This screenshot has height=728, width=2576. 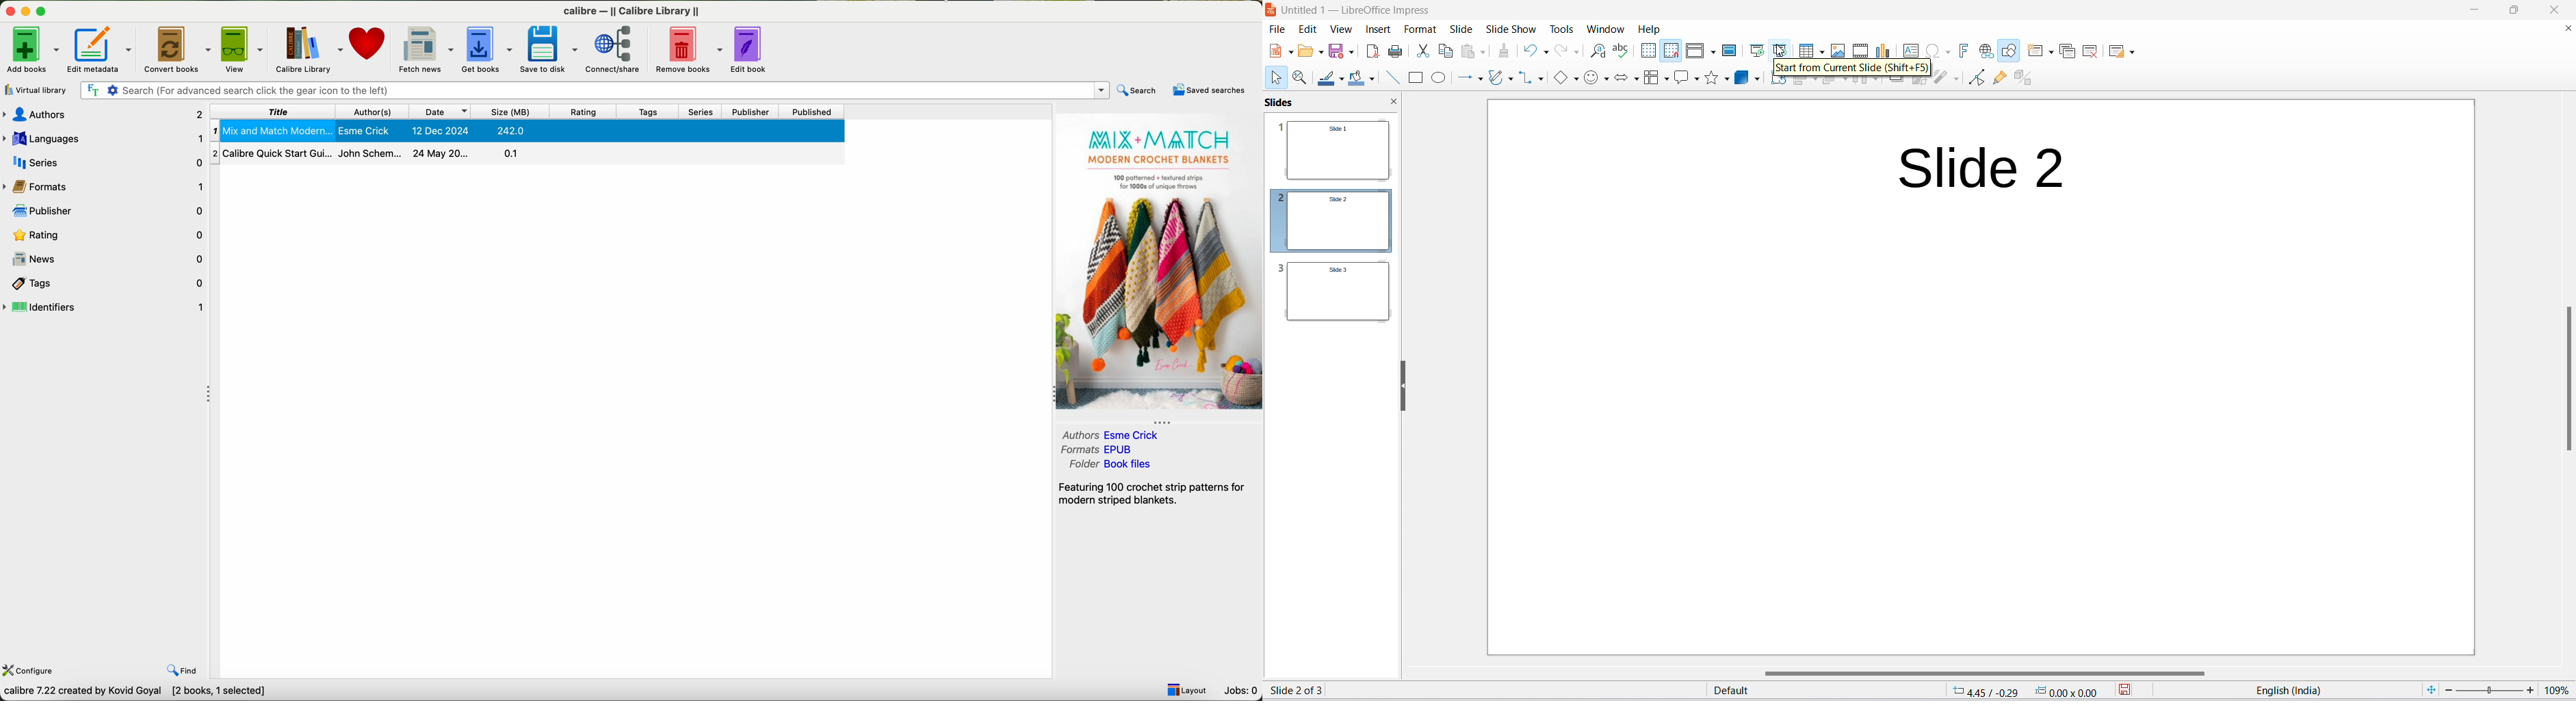 I want to click on fill color options, so click(x=1371, y=79).